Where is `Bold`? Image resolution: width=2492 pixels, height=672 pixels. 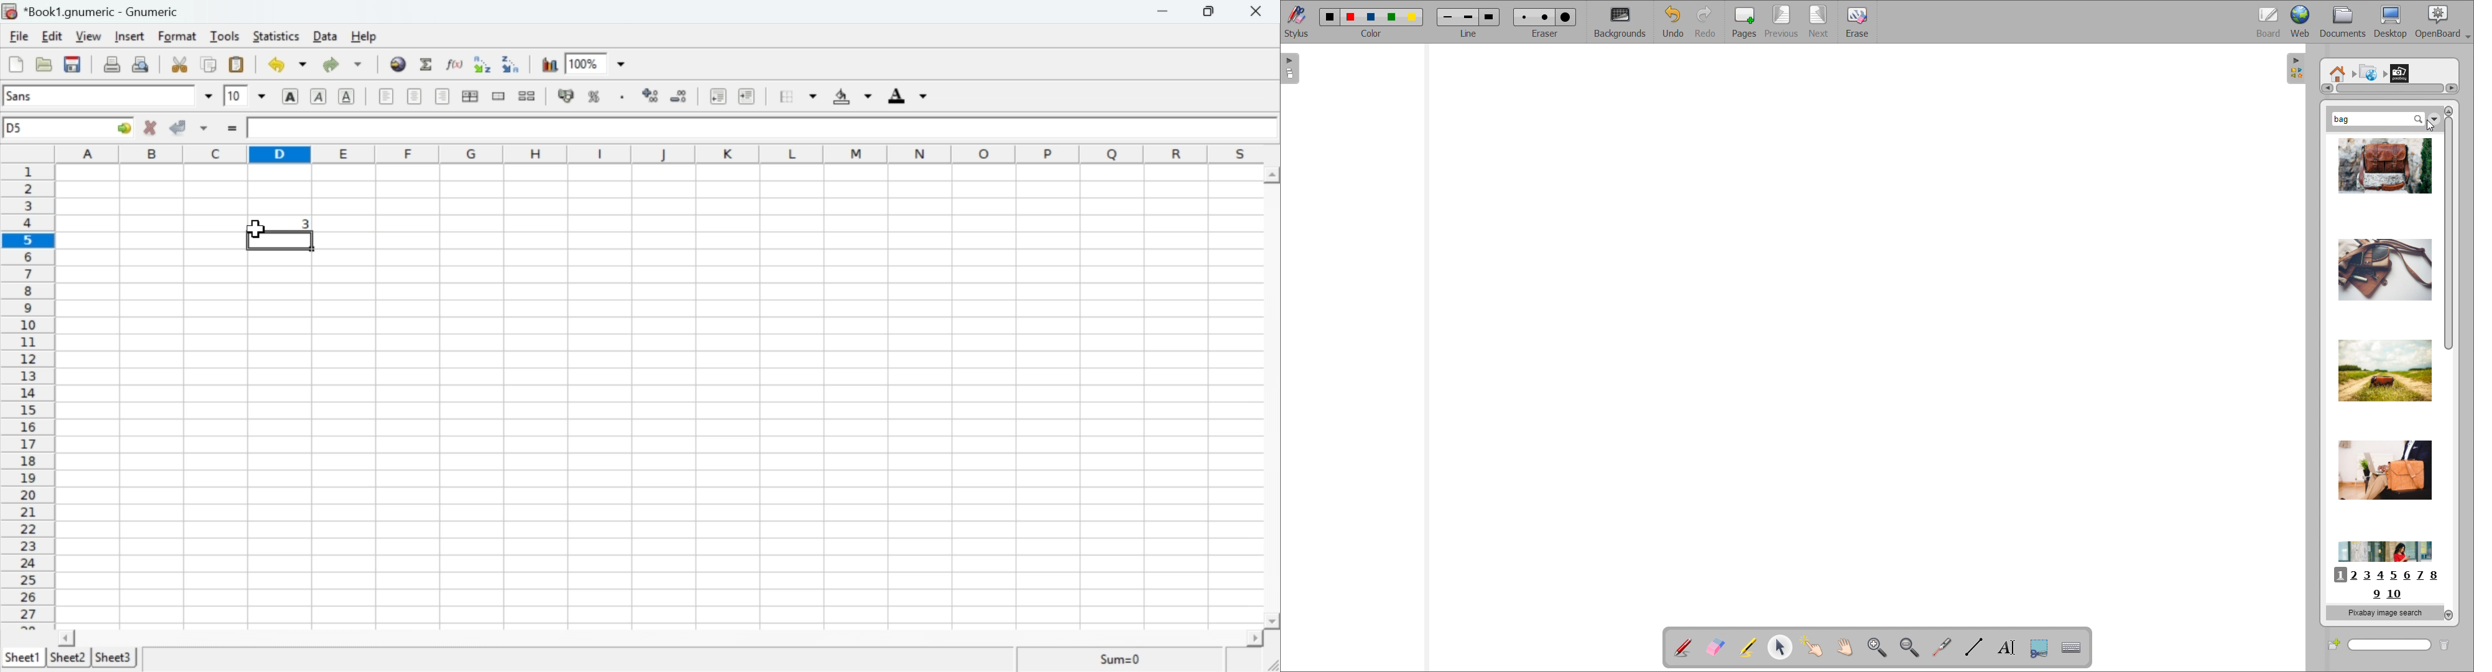
Bold is located at coordinates (290, 96).